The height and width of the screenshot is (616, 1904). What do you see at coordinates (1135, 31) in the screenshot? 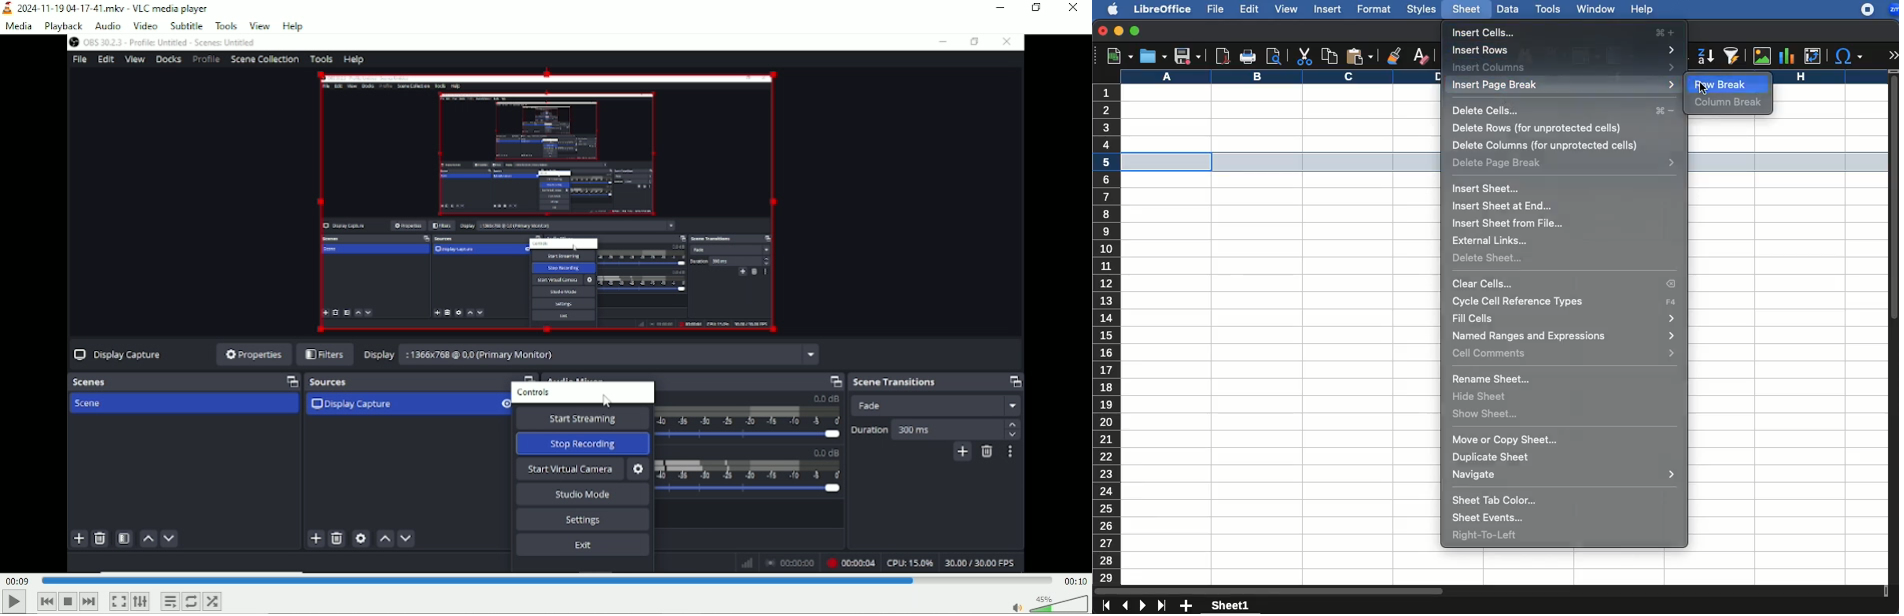
I see `maximize` at bounding box center [1135, 31].